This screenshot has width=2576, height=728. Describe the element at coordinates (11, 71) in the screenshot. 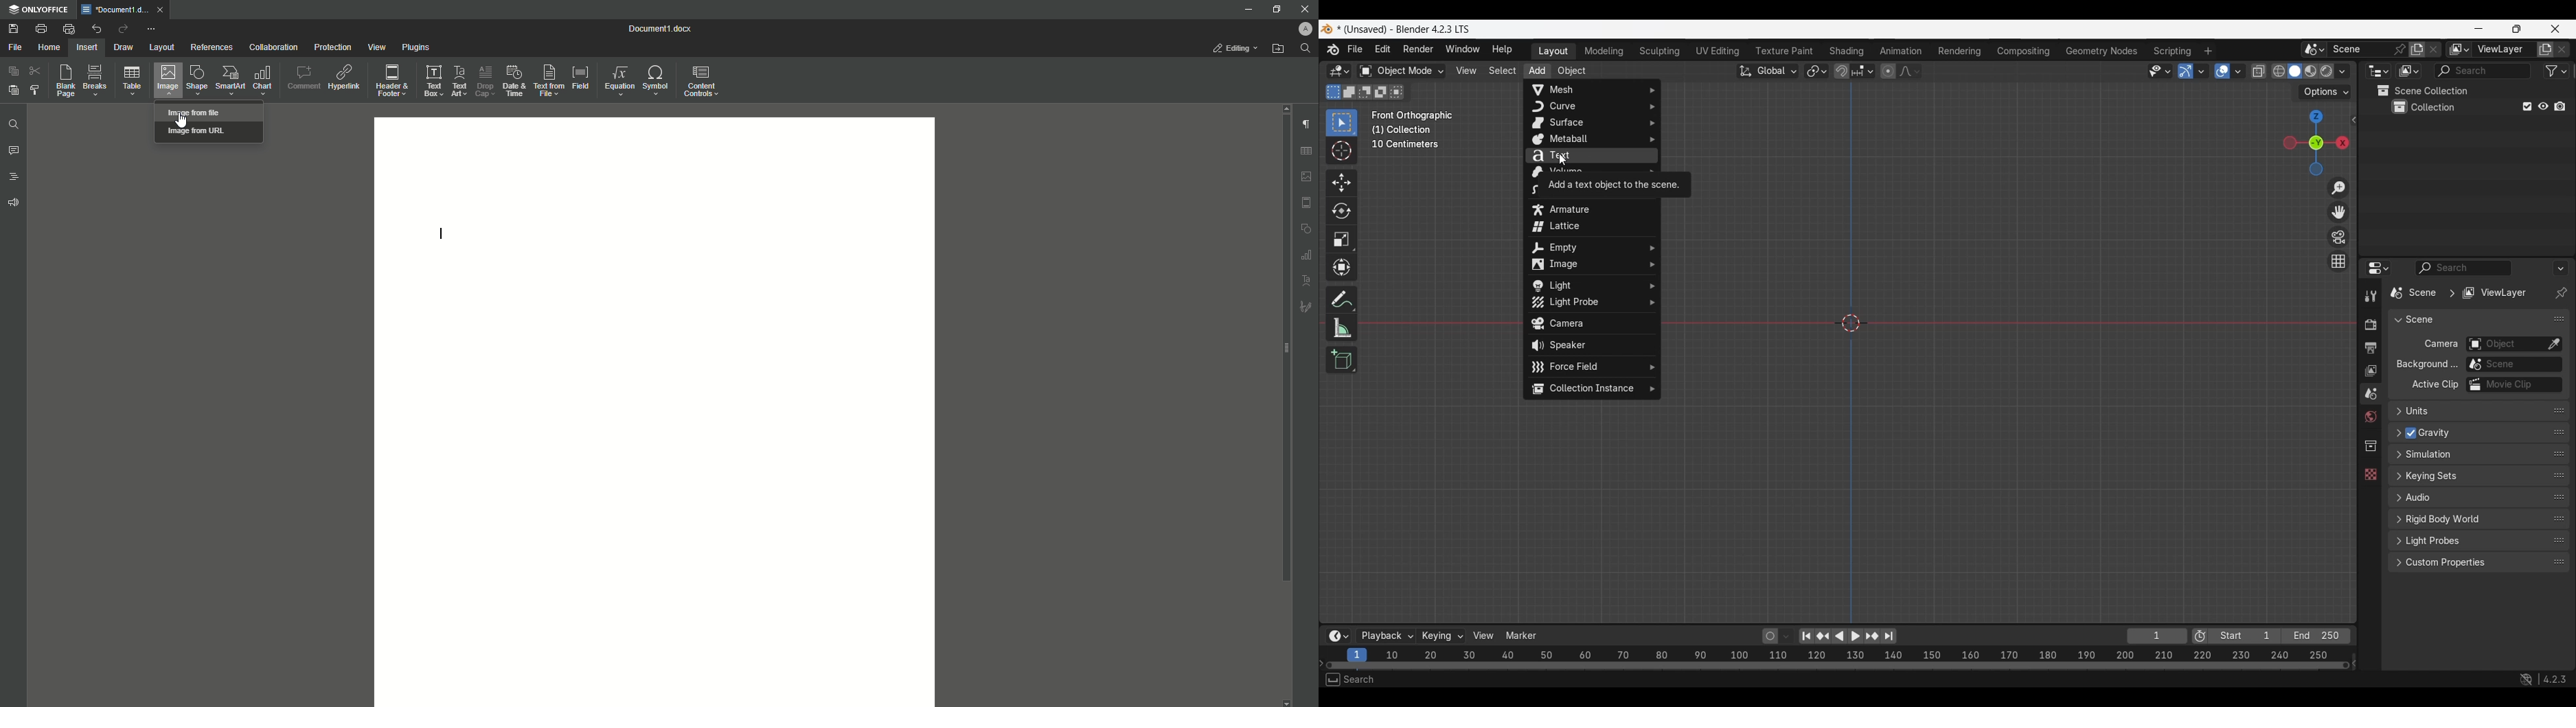

I see `Copy` at that location.